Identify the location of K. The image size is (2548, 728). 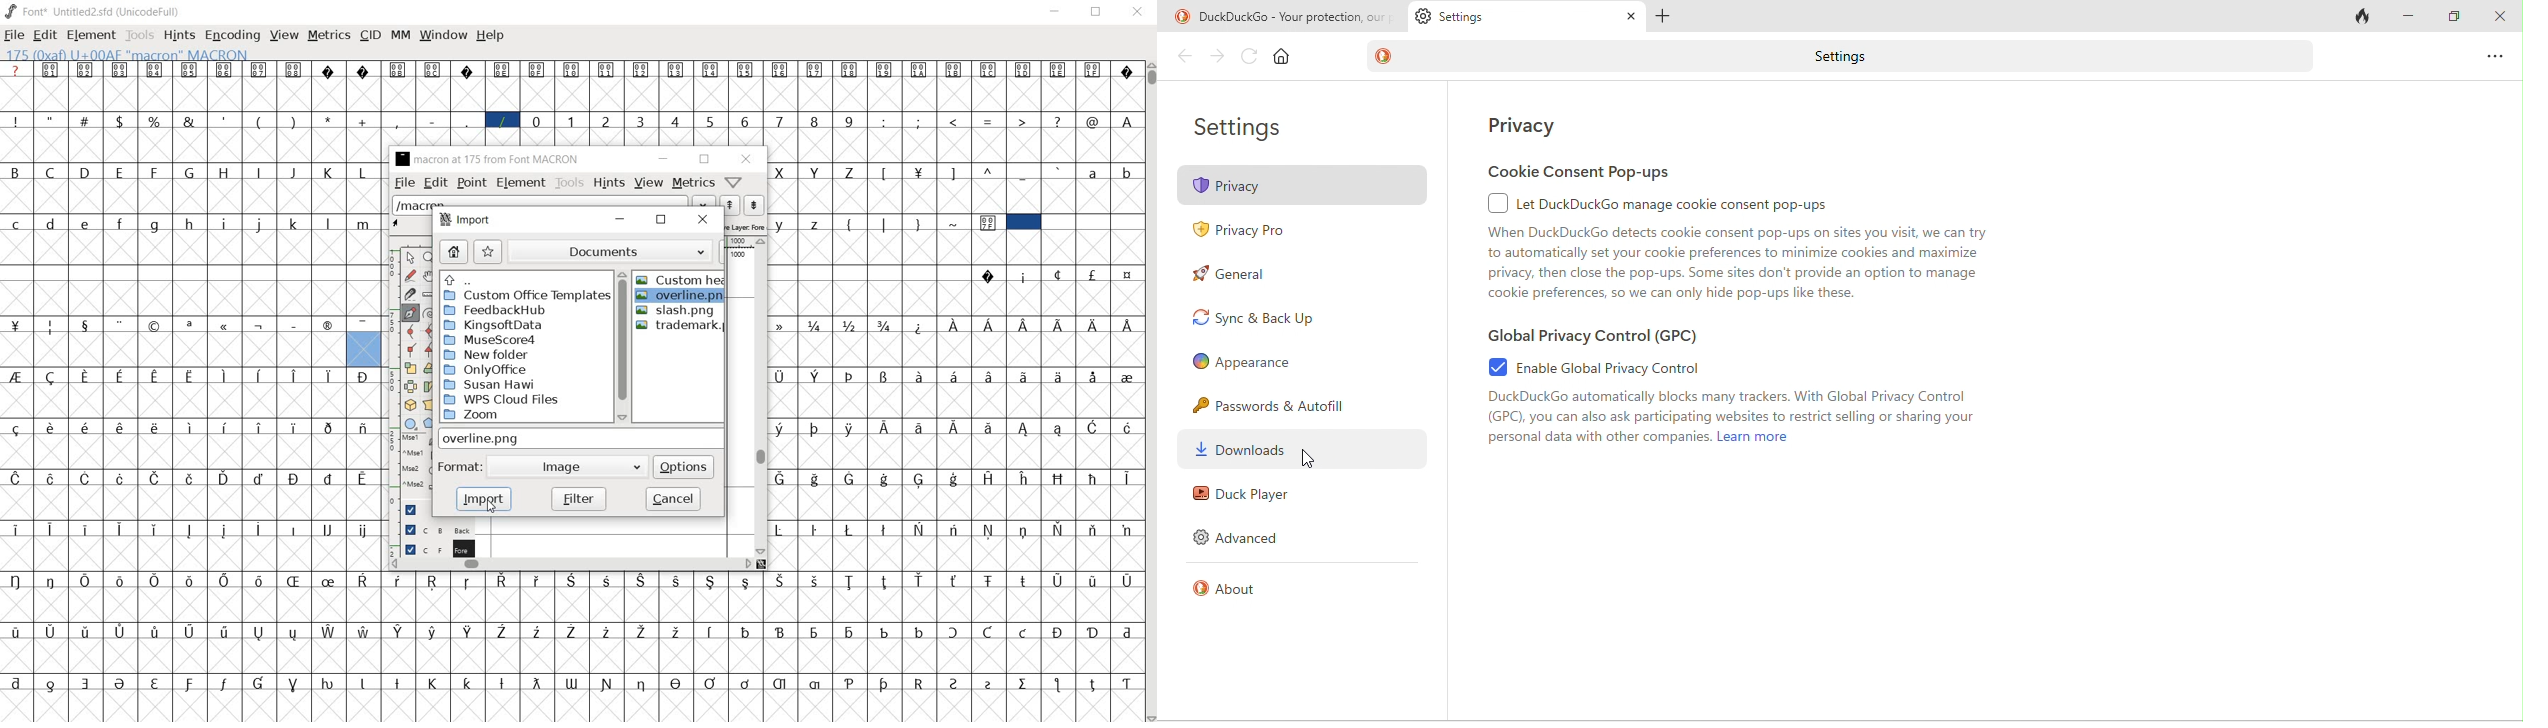
(330, 172).